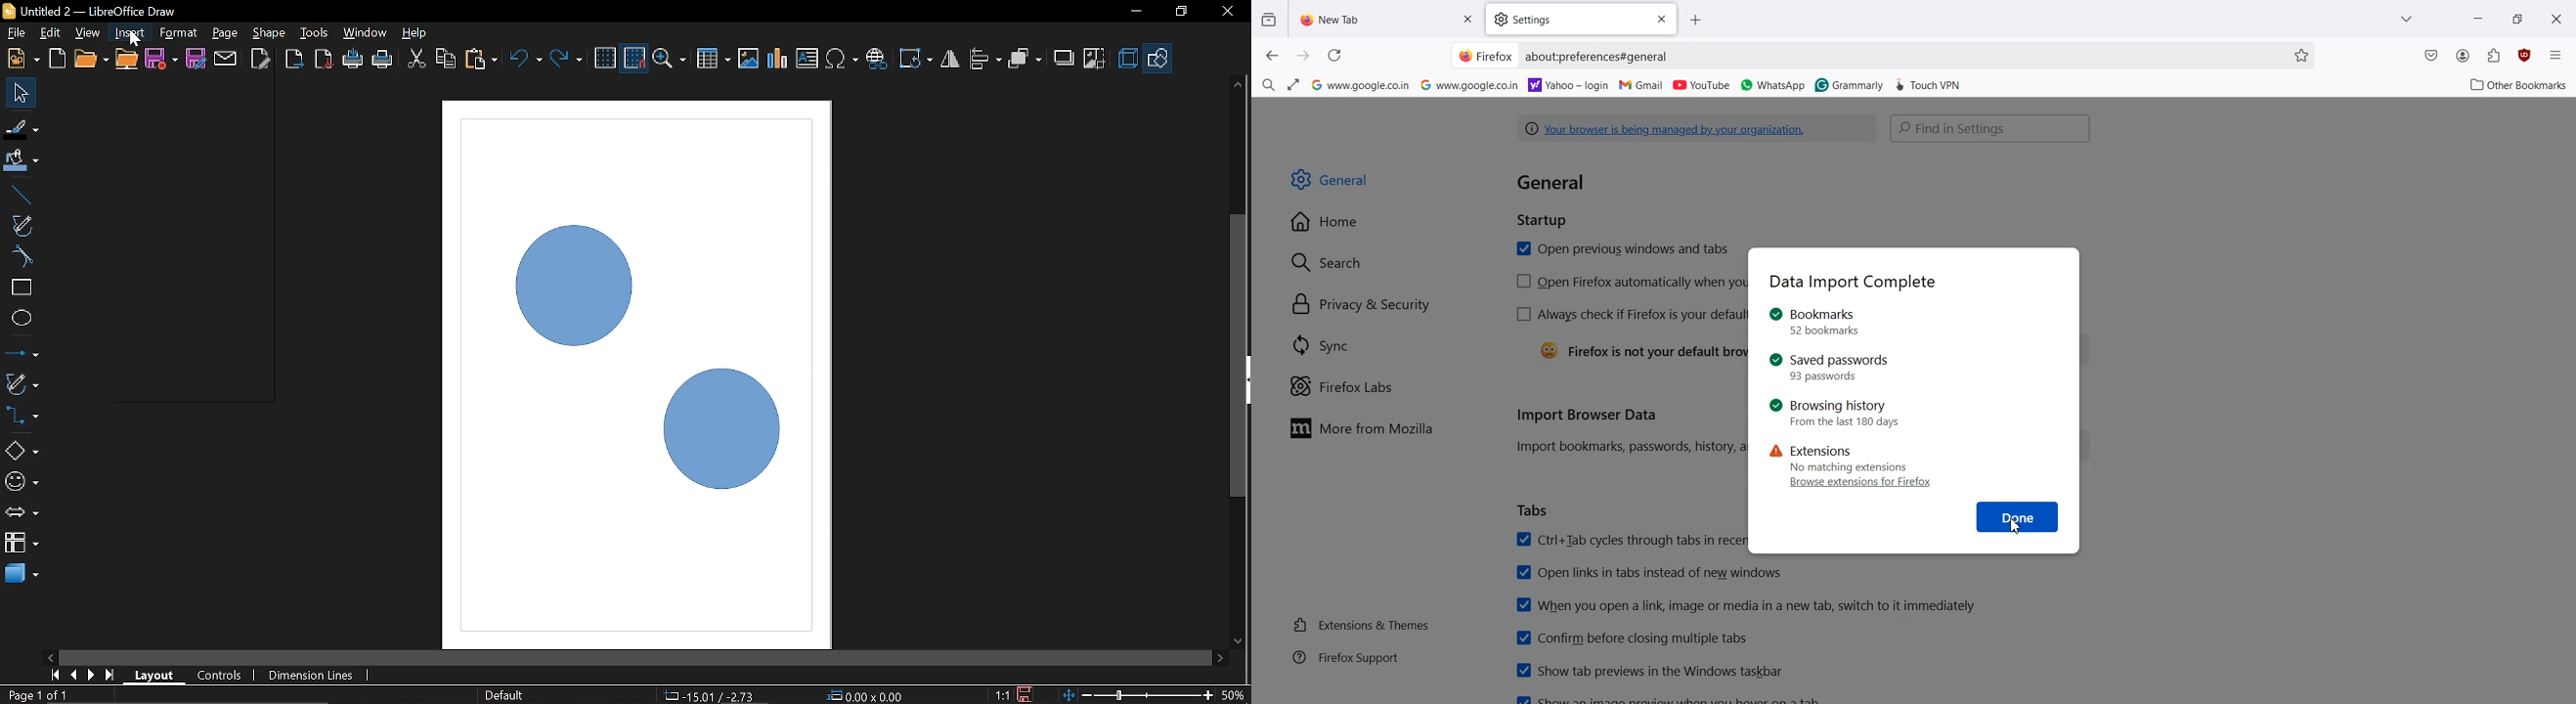 This screenshot has width=2576, height=728. What do you see at coordinates (127, 60) in the screenshot?
I see `Open remote file` at bounding box center [127, 60].